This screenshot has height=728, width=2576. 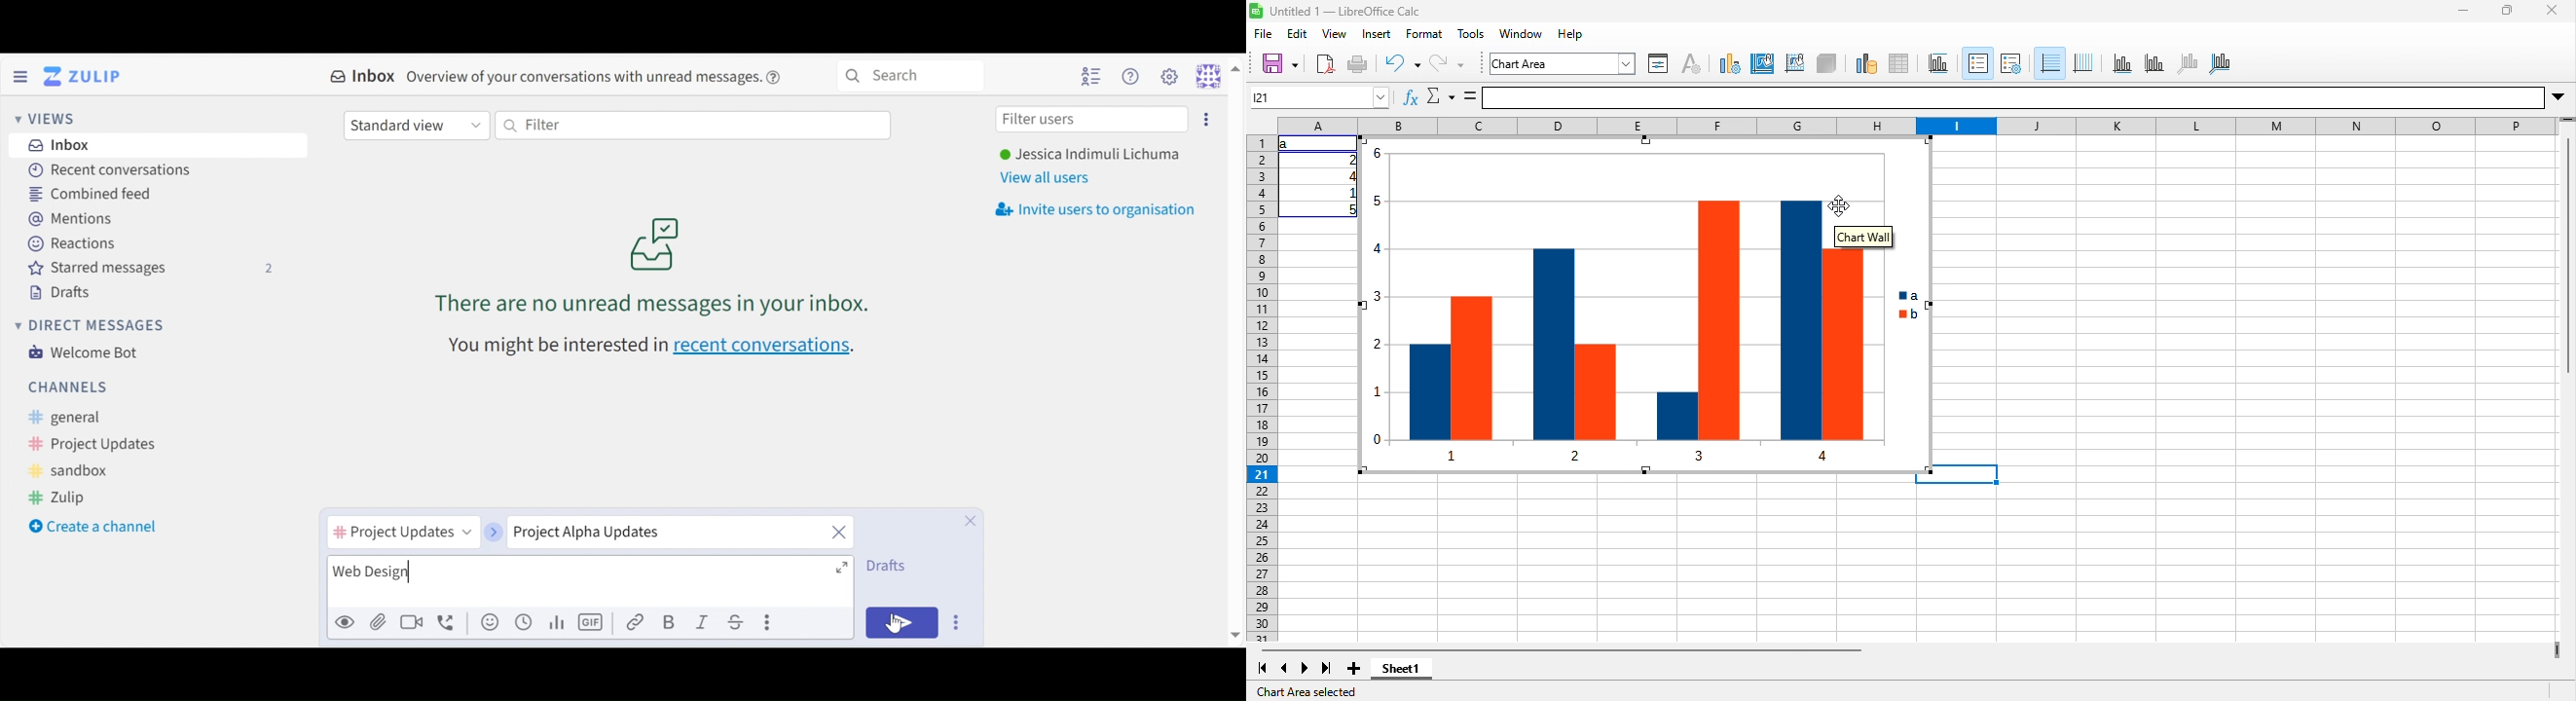 What do you see at coordinates (1349, 193) in the screenshot?
I see `1` at bounding box center [1349, 193].